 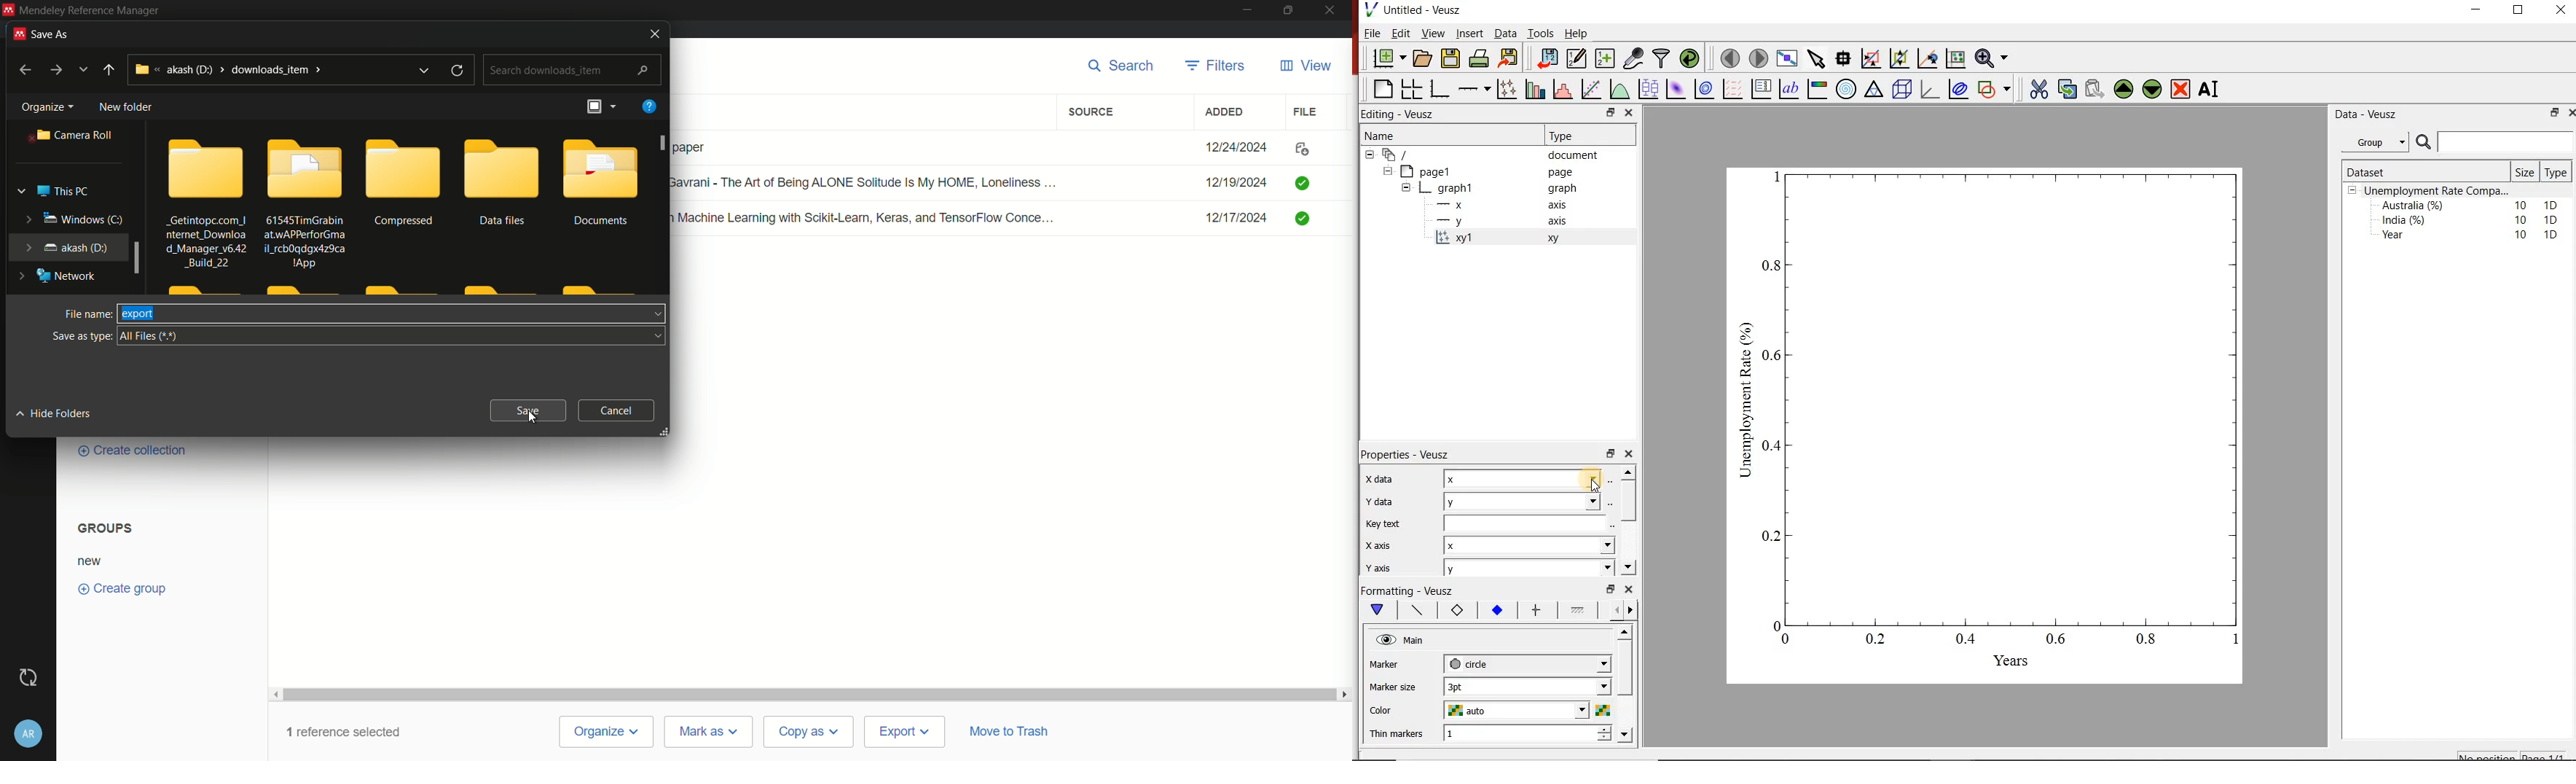 What do you see at coordinates (1123, 66) in the screenshot?
I see `search` at bounding box center [1123, 66].